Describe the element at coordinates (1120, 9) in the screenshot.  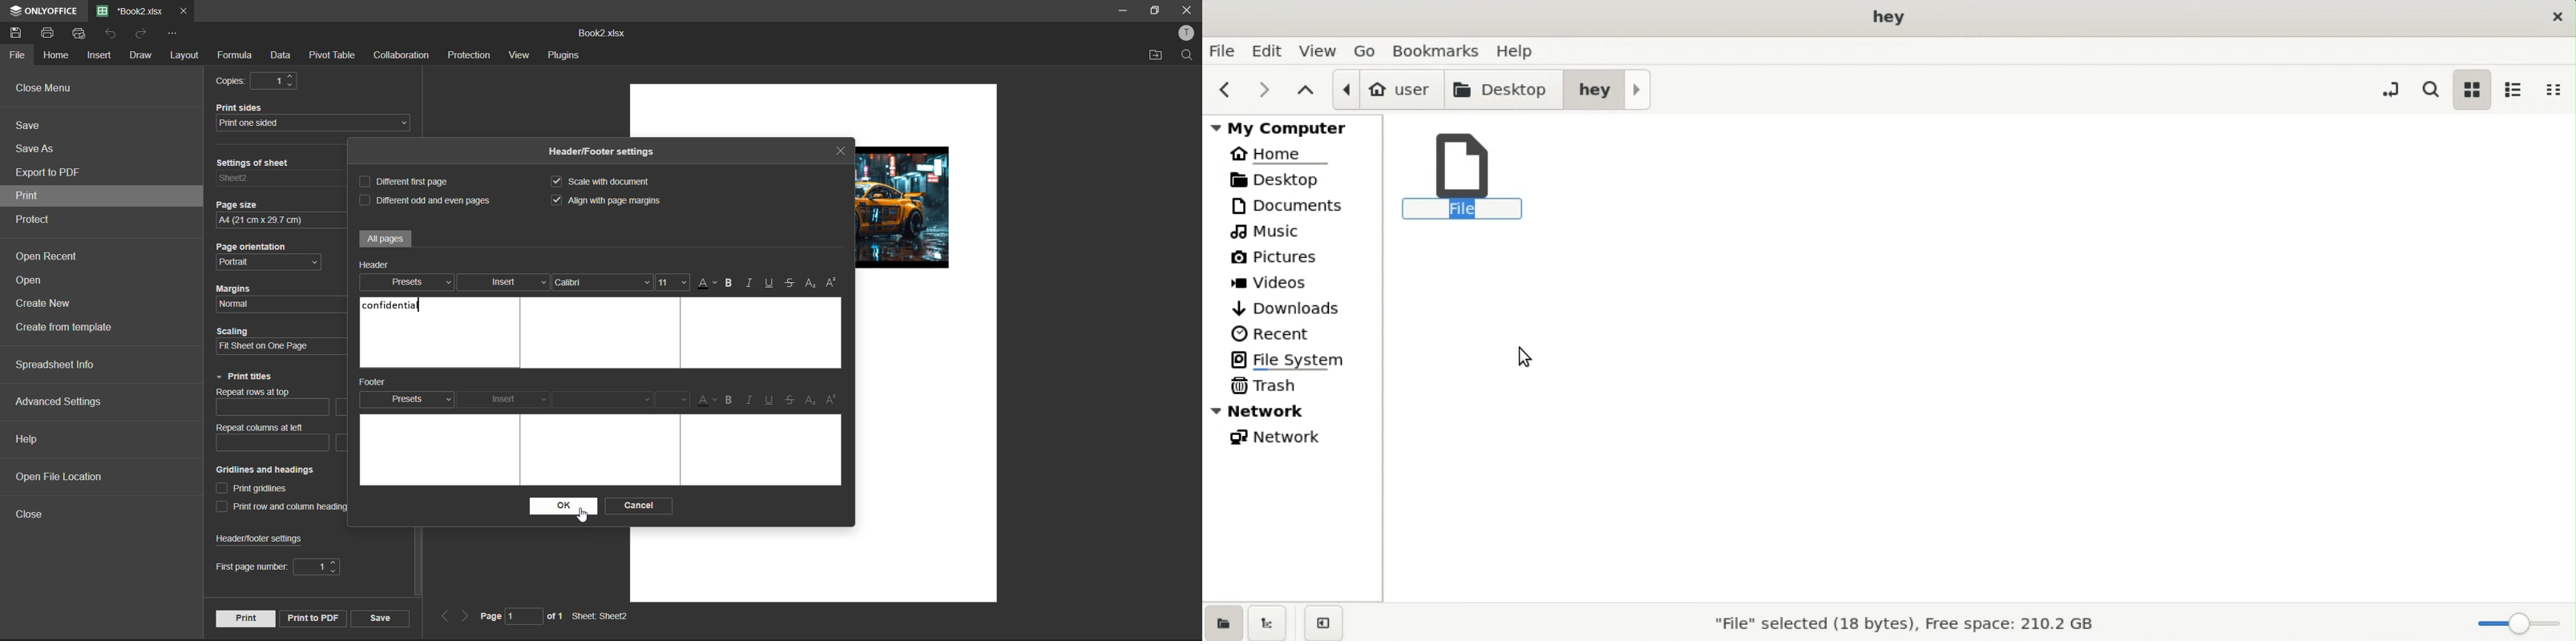
I see `minimize` at that location.